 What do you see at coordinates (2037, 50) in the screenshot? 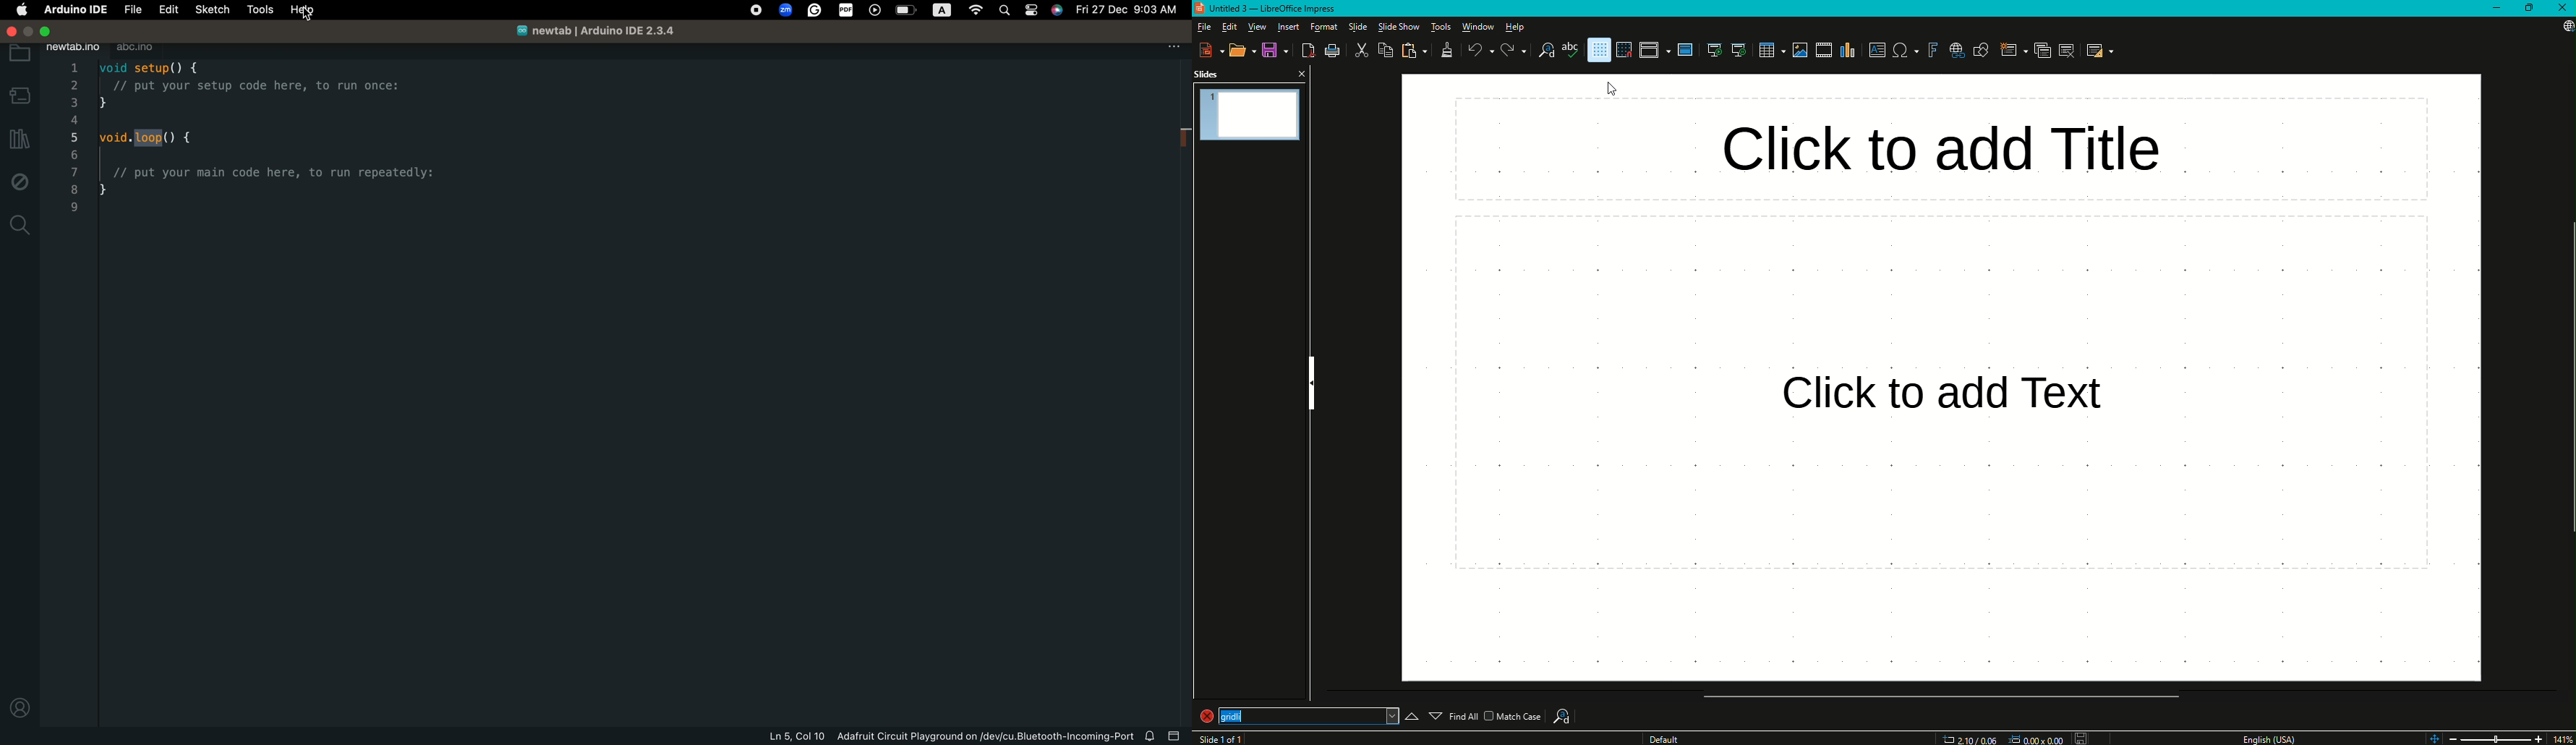
I see `Duplicate slide` at bounding box center [2037, 50].